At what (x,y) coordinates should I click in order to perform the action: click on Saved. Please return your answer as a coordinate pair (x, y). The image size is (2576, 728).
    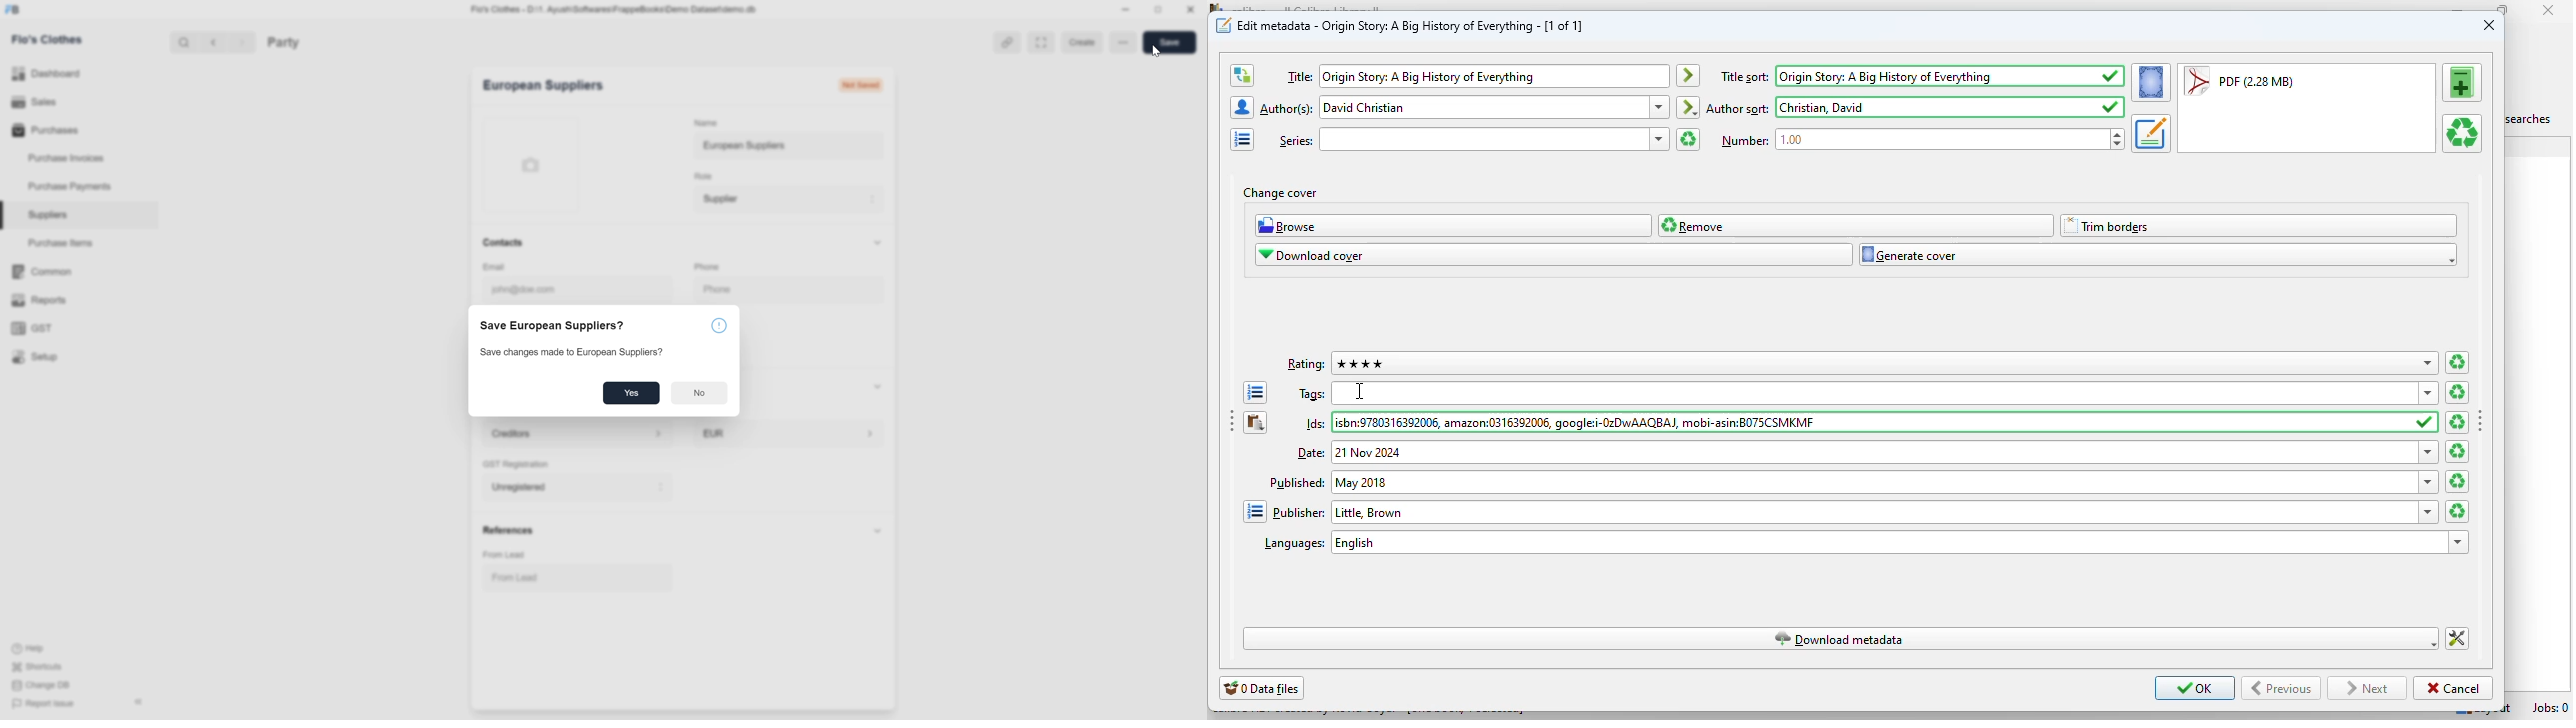
    Looking at the image, I should click on (873, 86).